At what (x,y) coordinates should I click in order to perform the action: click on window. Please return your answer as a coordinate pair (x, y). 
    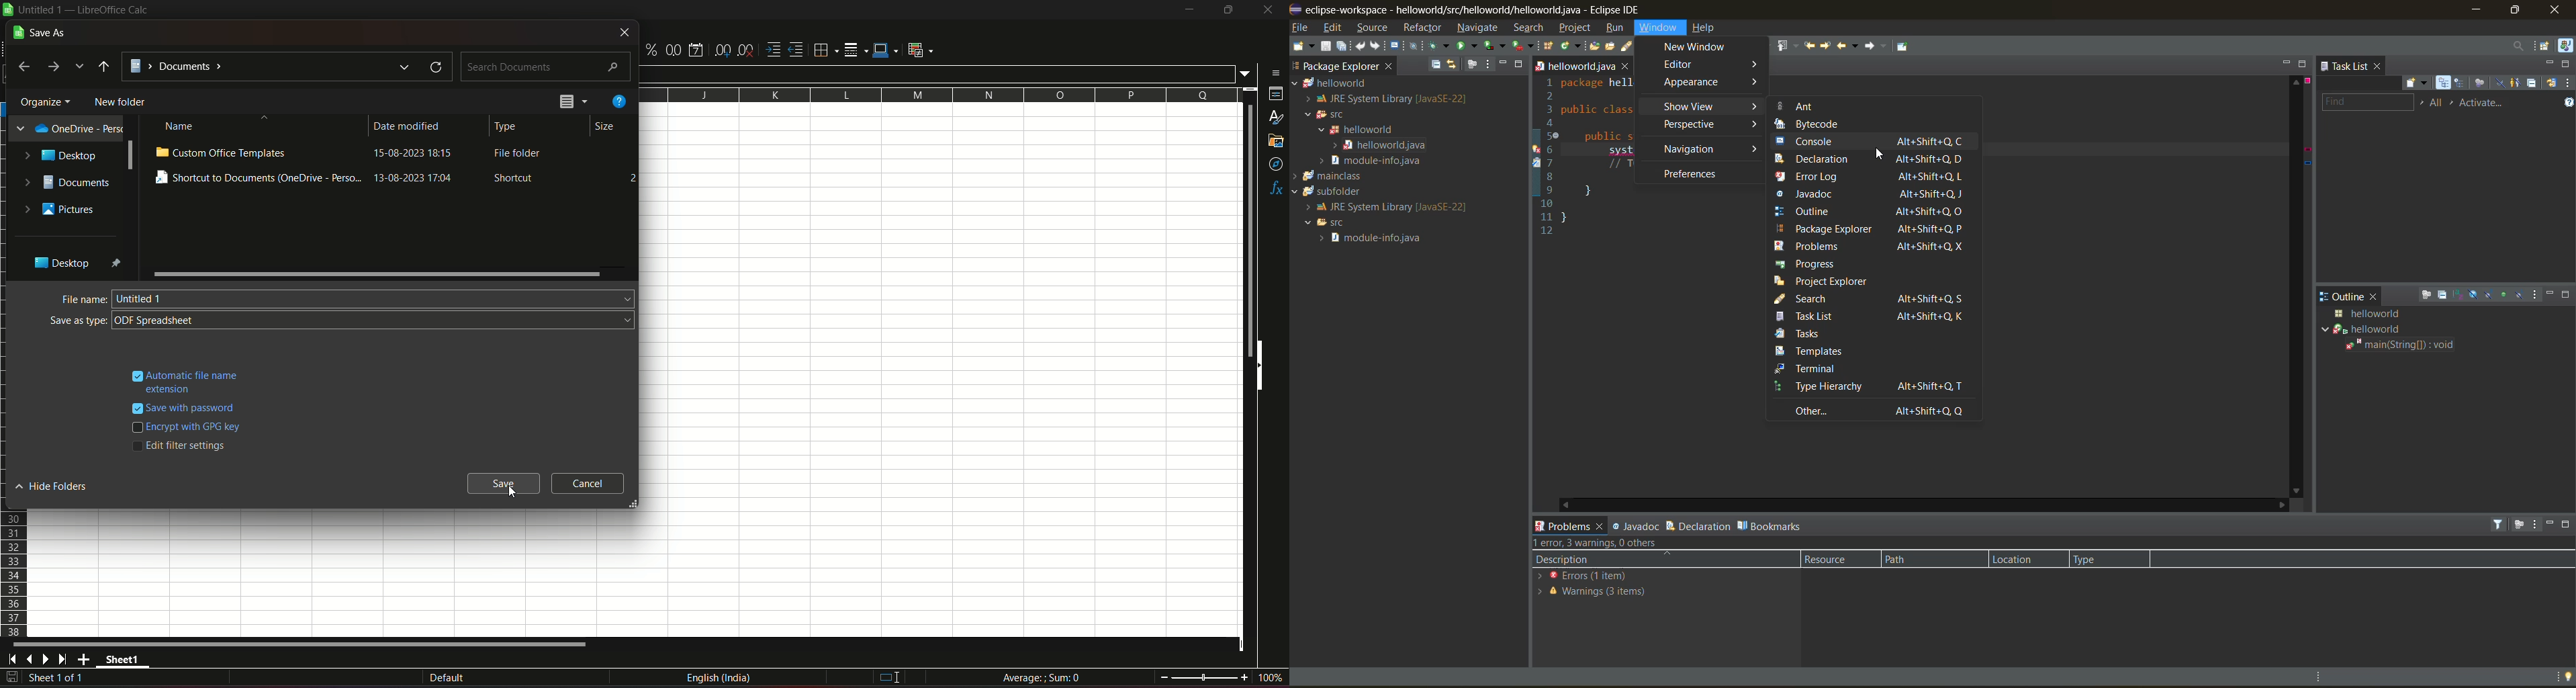
    Looking at the image, I should click on (1655, 27).